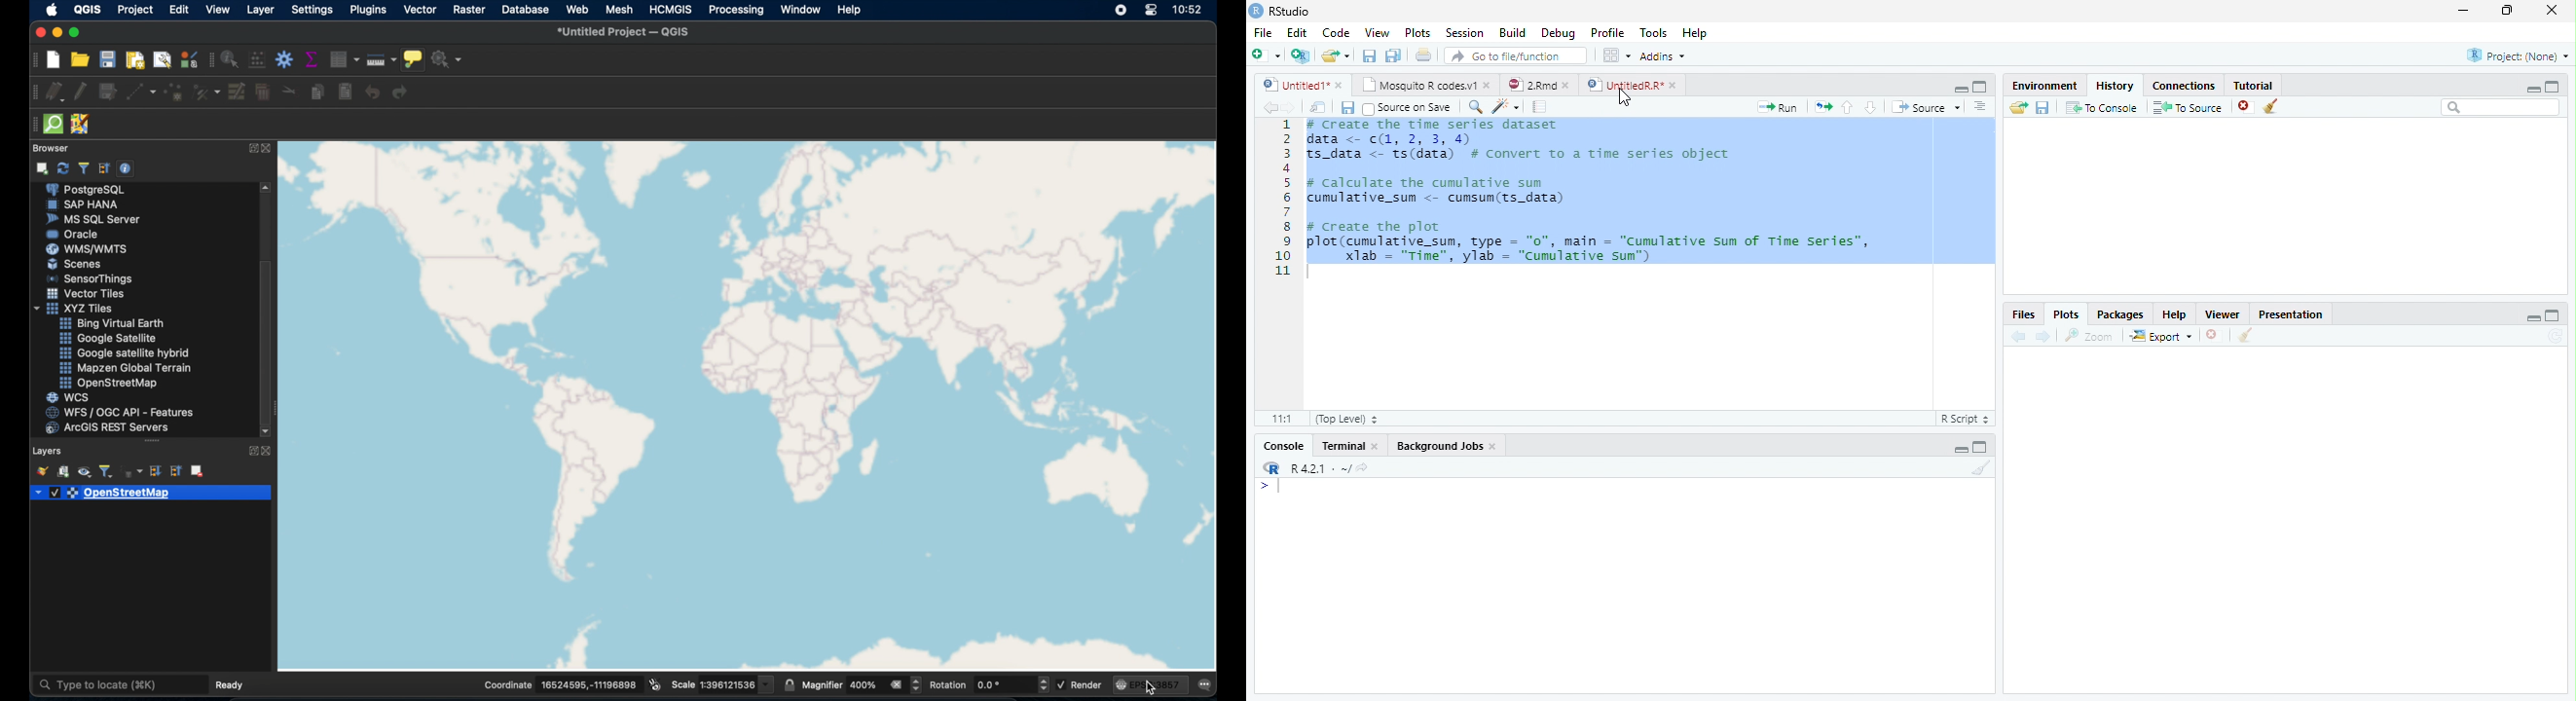  What do you see at coordinates (1262, 33) in the screenshot?
I see `File` at bounding box center [1262, 33].